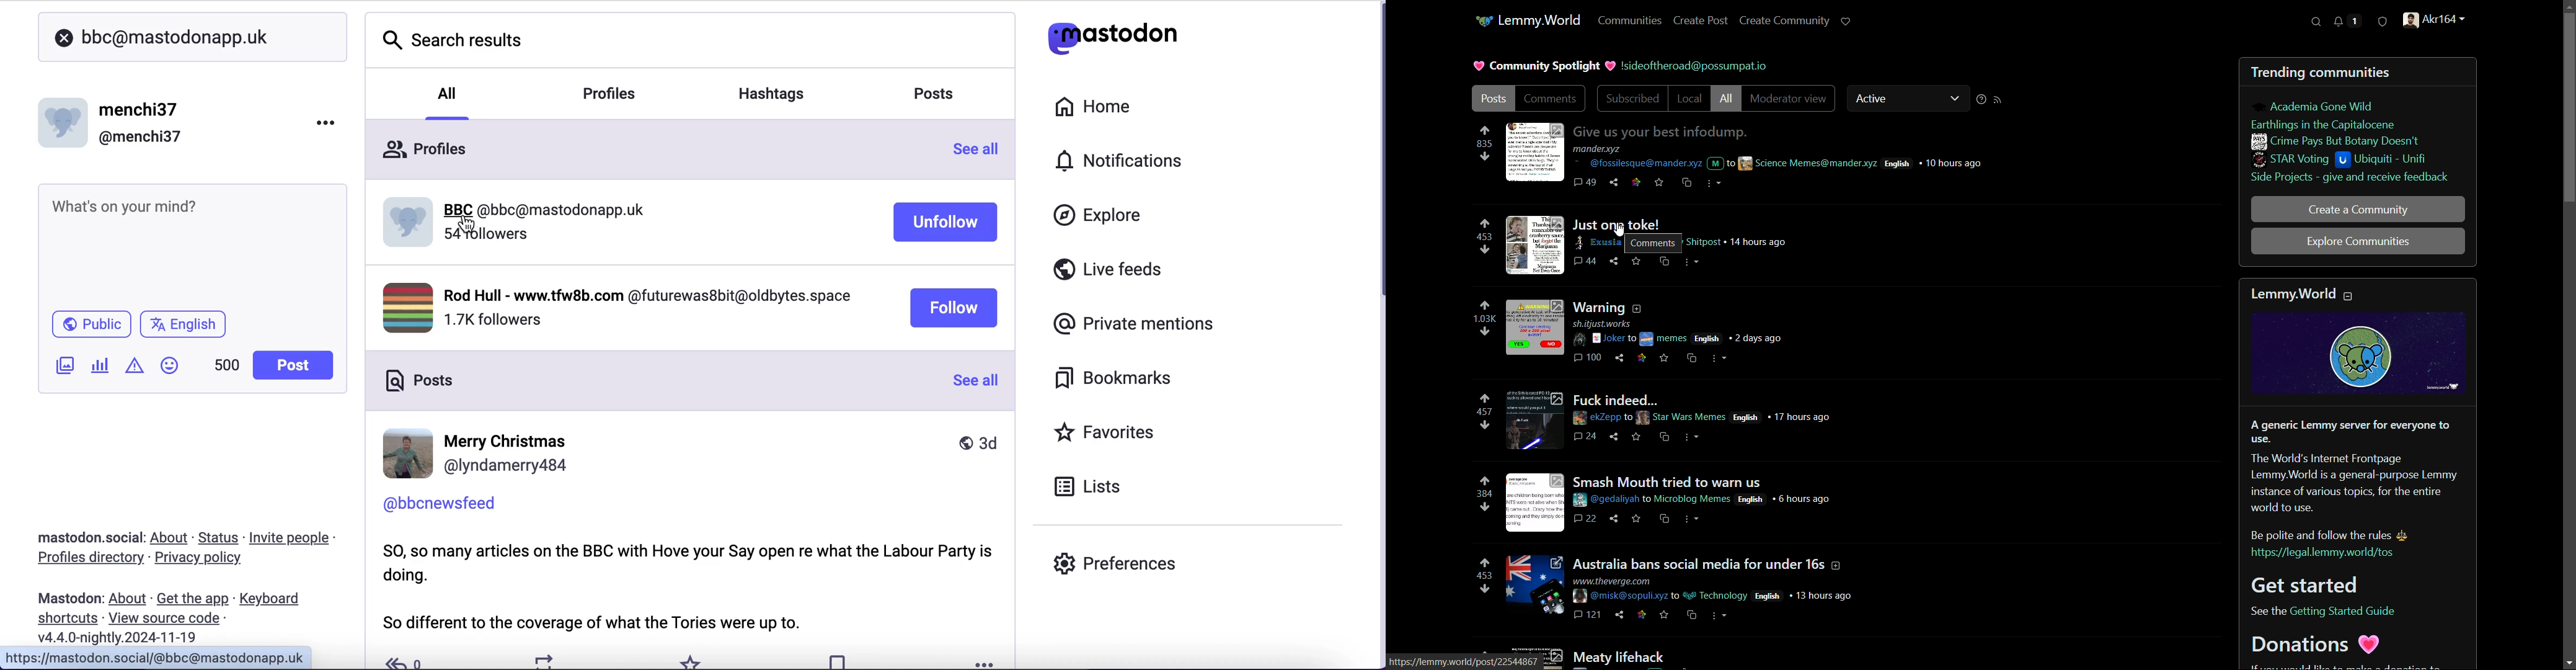 This screenshot has width=2576, height=672. Describe the element at coordinates (1721, 617) in the screenshot. I see `more actions` at that location.